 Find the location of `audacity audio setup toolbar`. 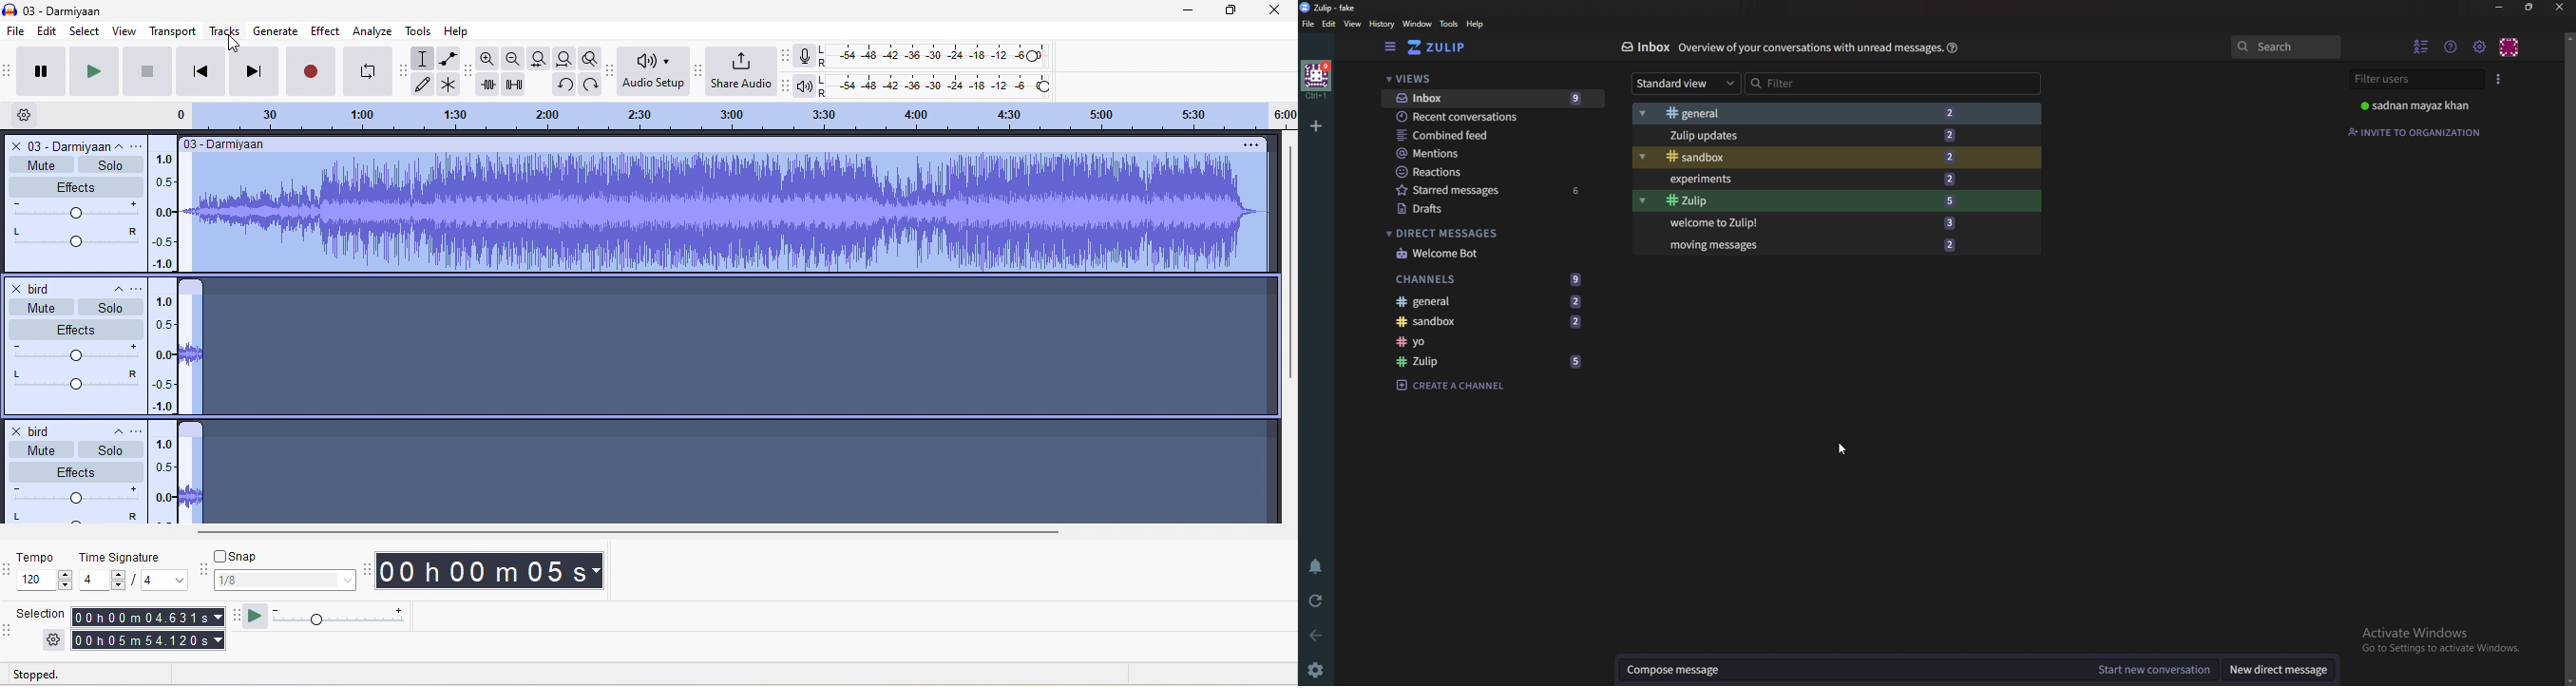

audacity audio setup toolbar is located at coordinates (613, 69).